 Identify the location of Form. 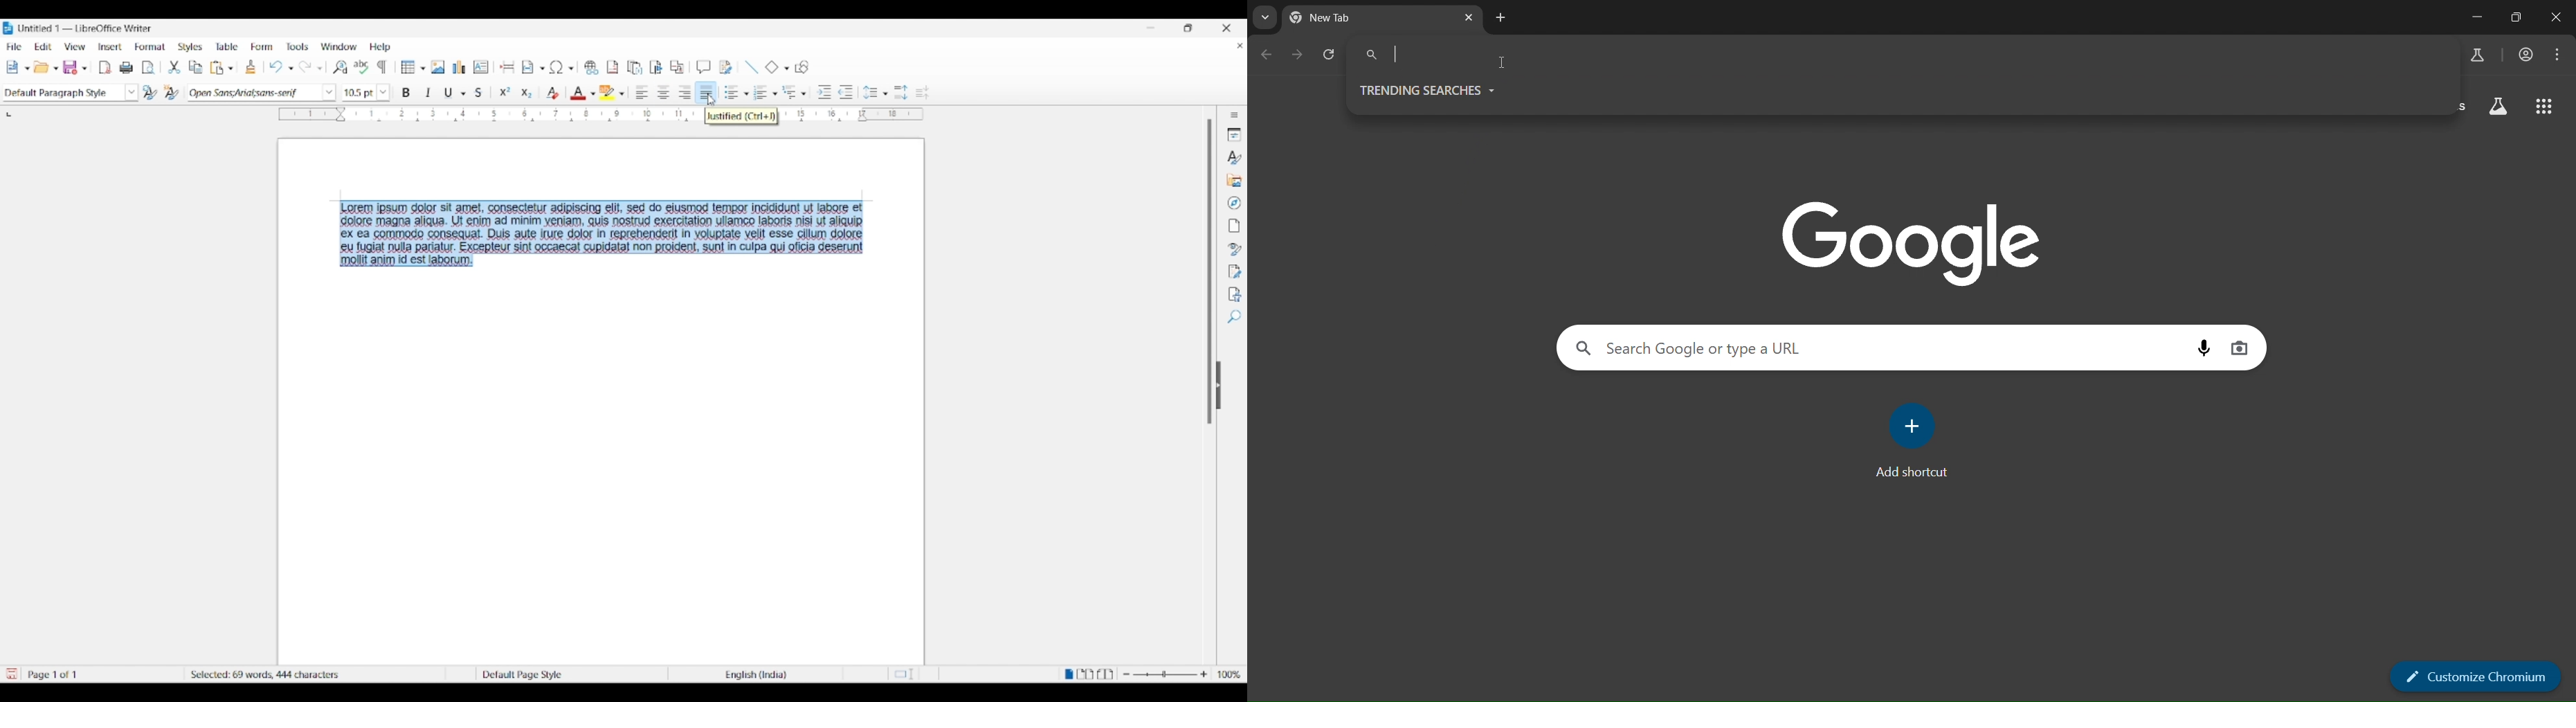
(261, 46).